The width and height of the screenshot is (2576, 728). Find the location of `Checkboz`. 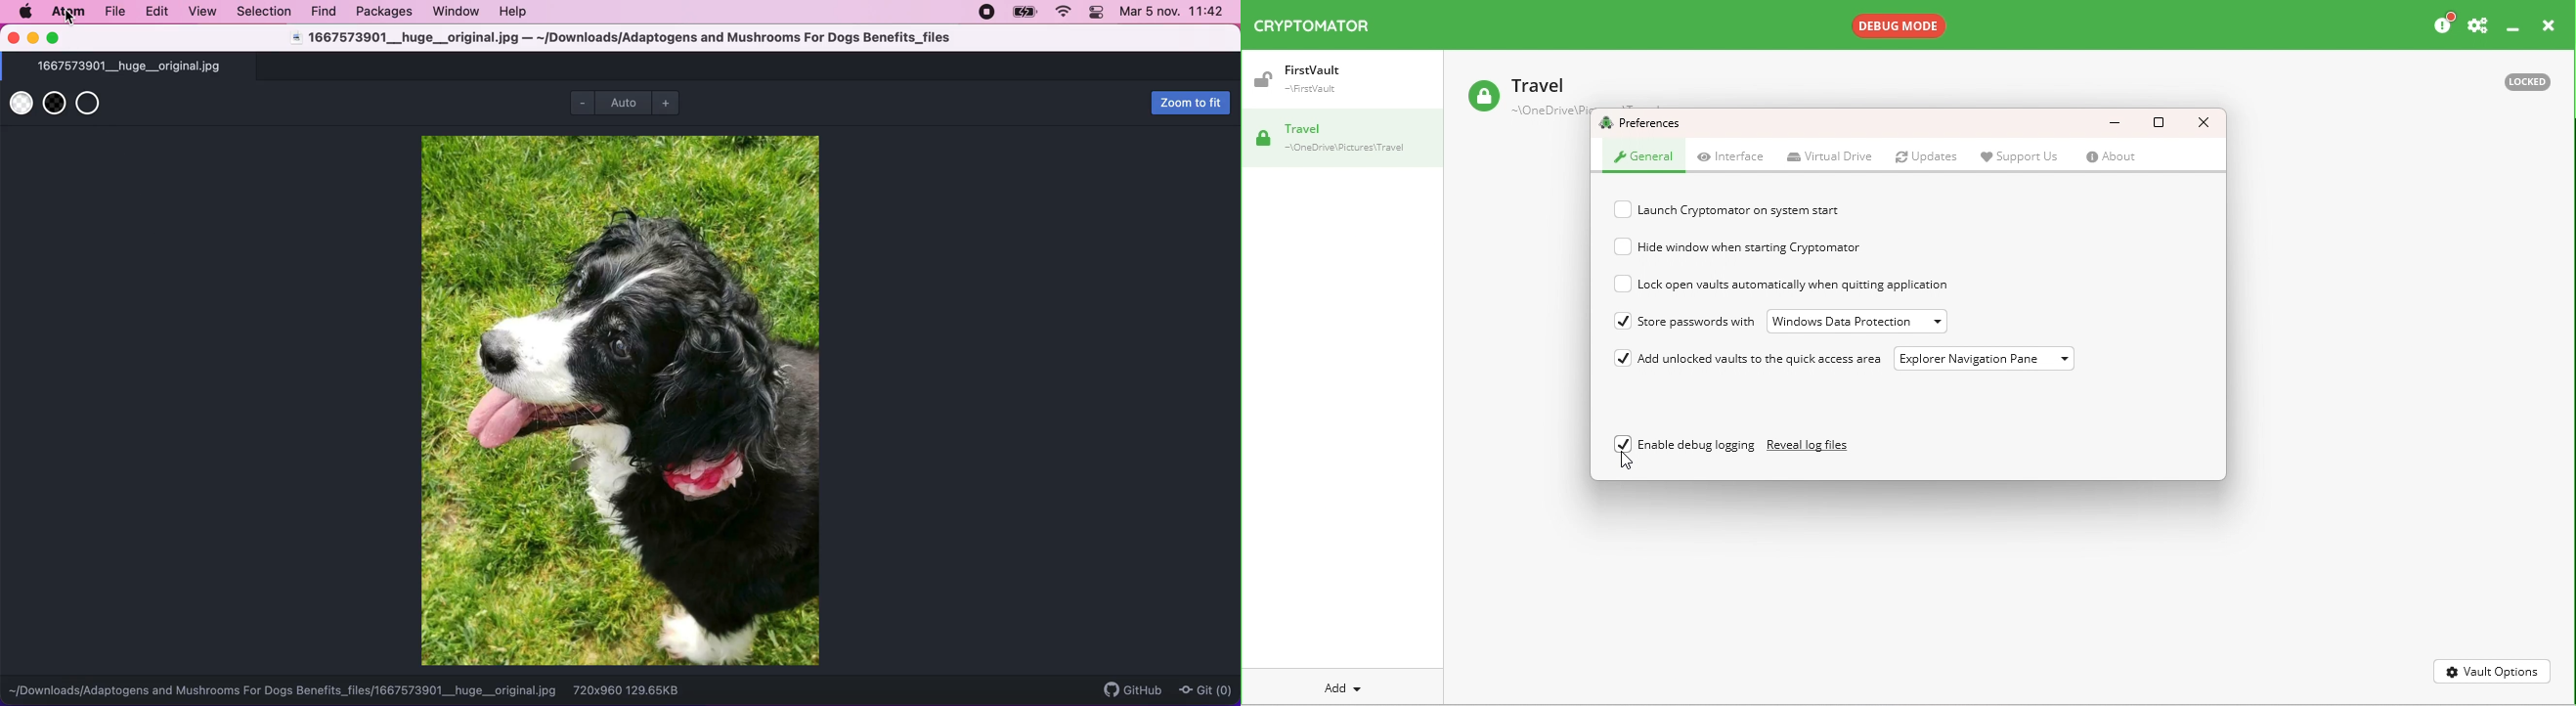

Checkboz is located at coordinates (1624, 284).